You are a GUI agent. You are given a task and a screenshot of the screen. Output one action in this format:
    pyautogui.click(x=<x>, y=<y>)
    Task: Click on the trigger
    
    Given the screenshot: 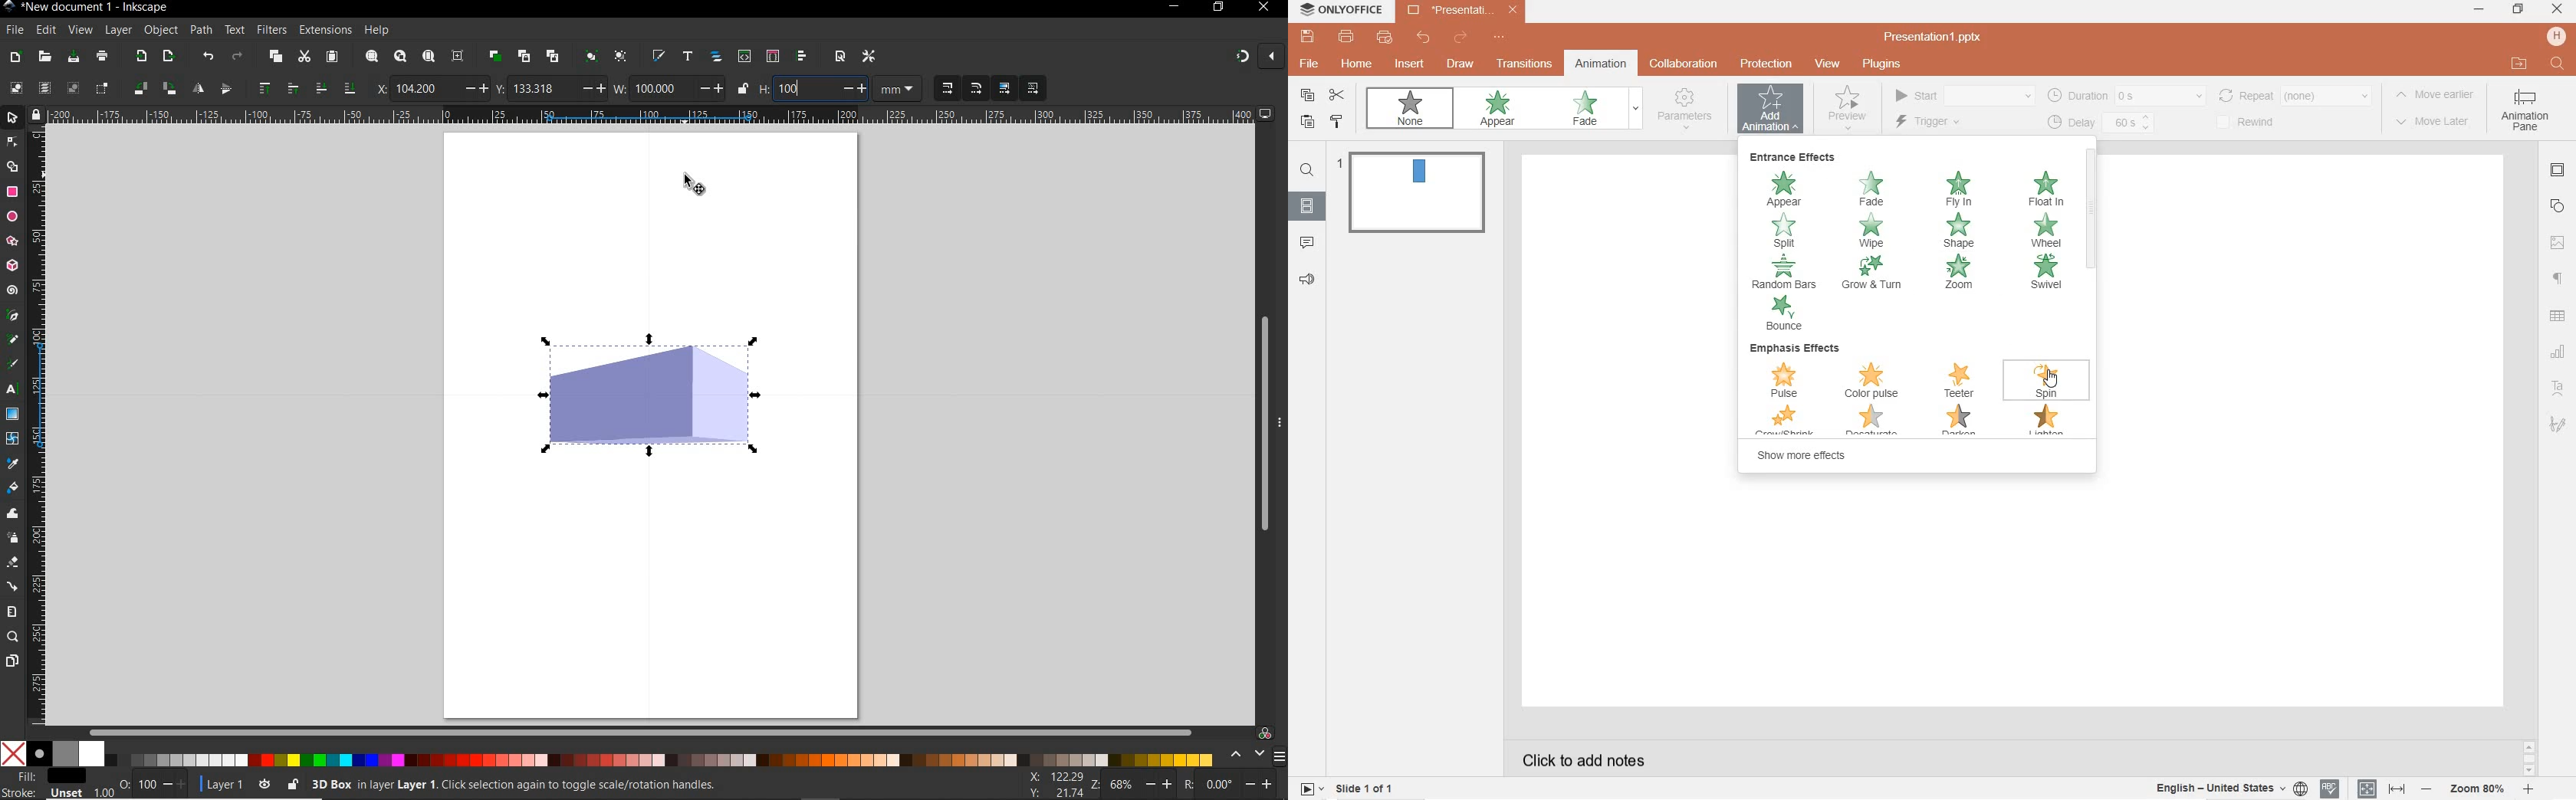 What is the action you would take?
    pyautogui.click(x=1940, y=123)
    